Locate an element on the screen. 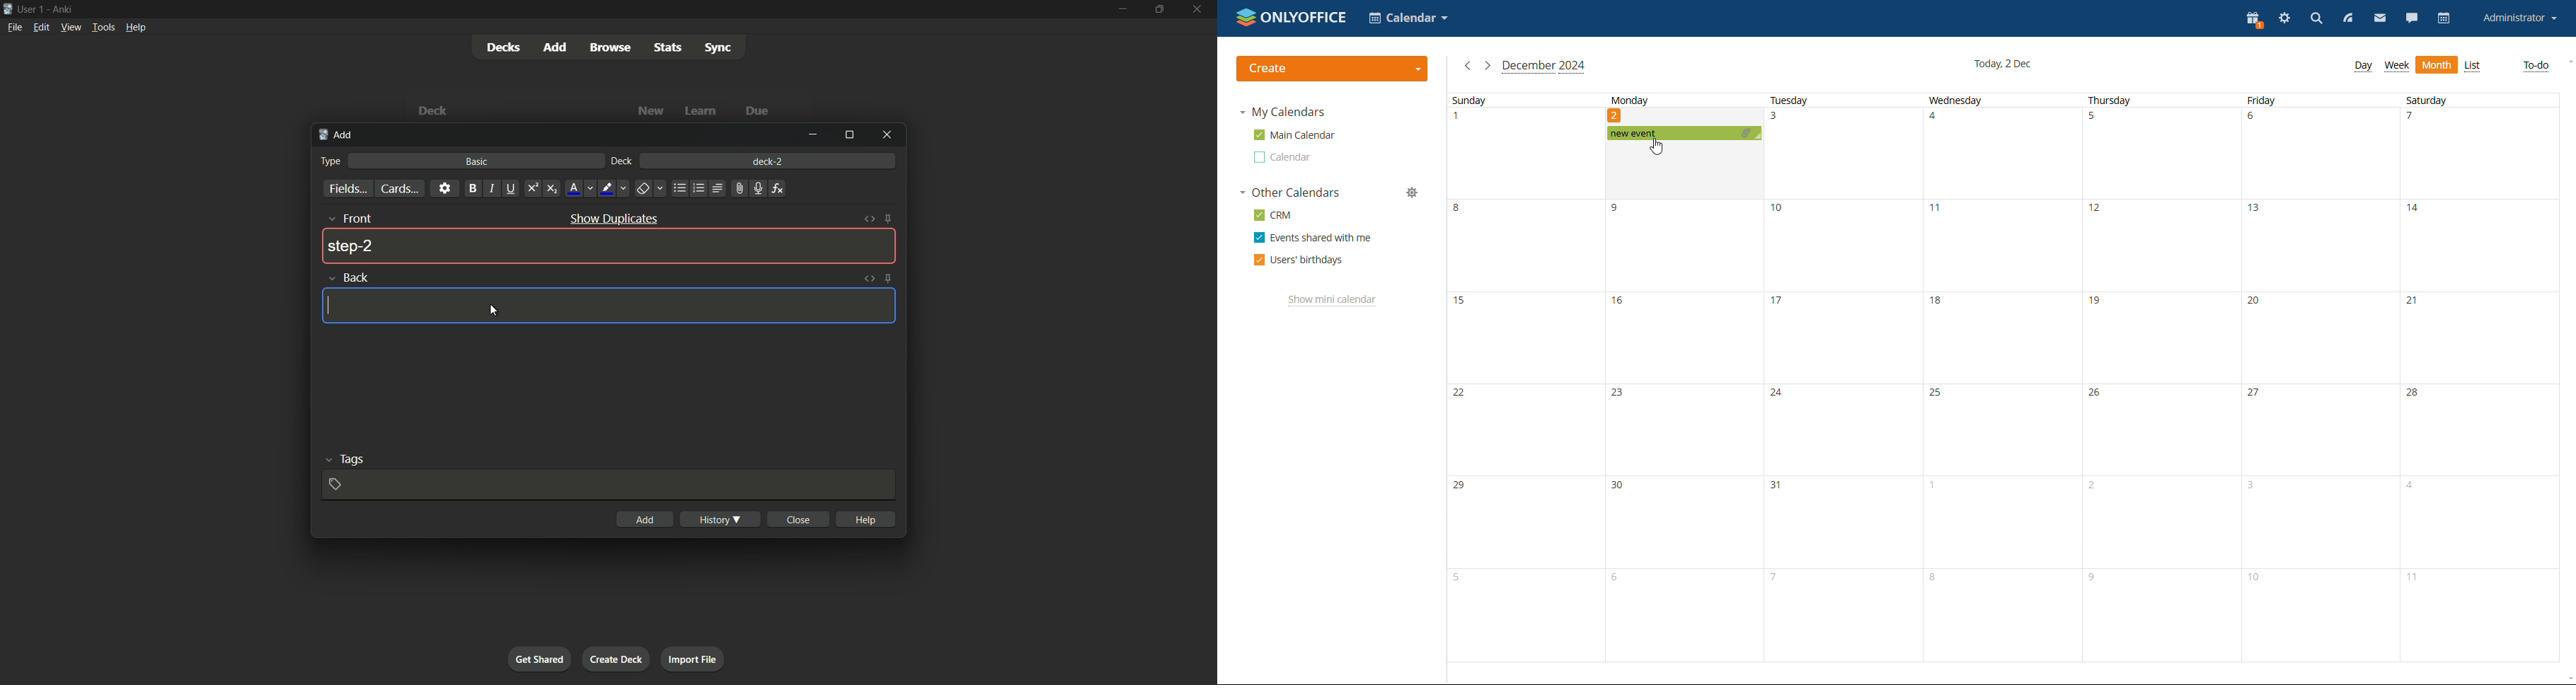  type is located at coordinates (332, 162).